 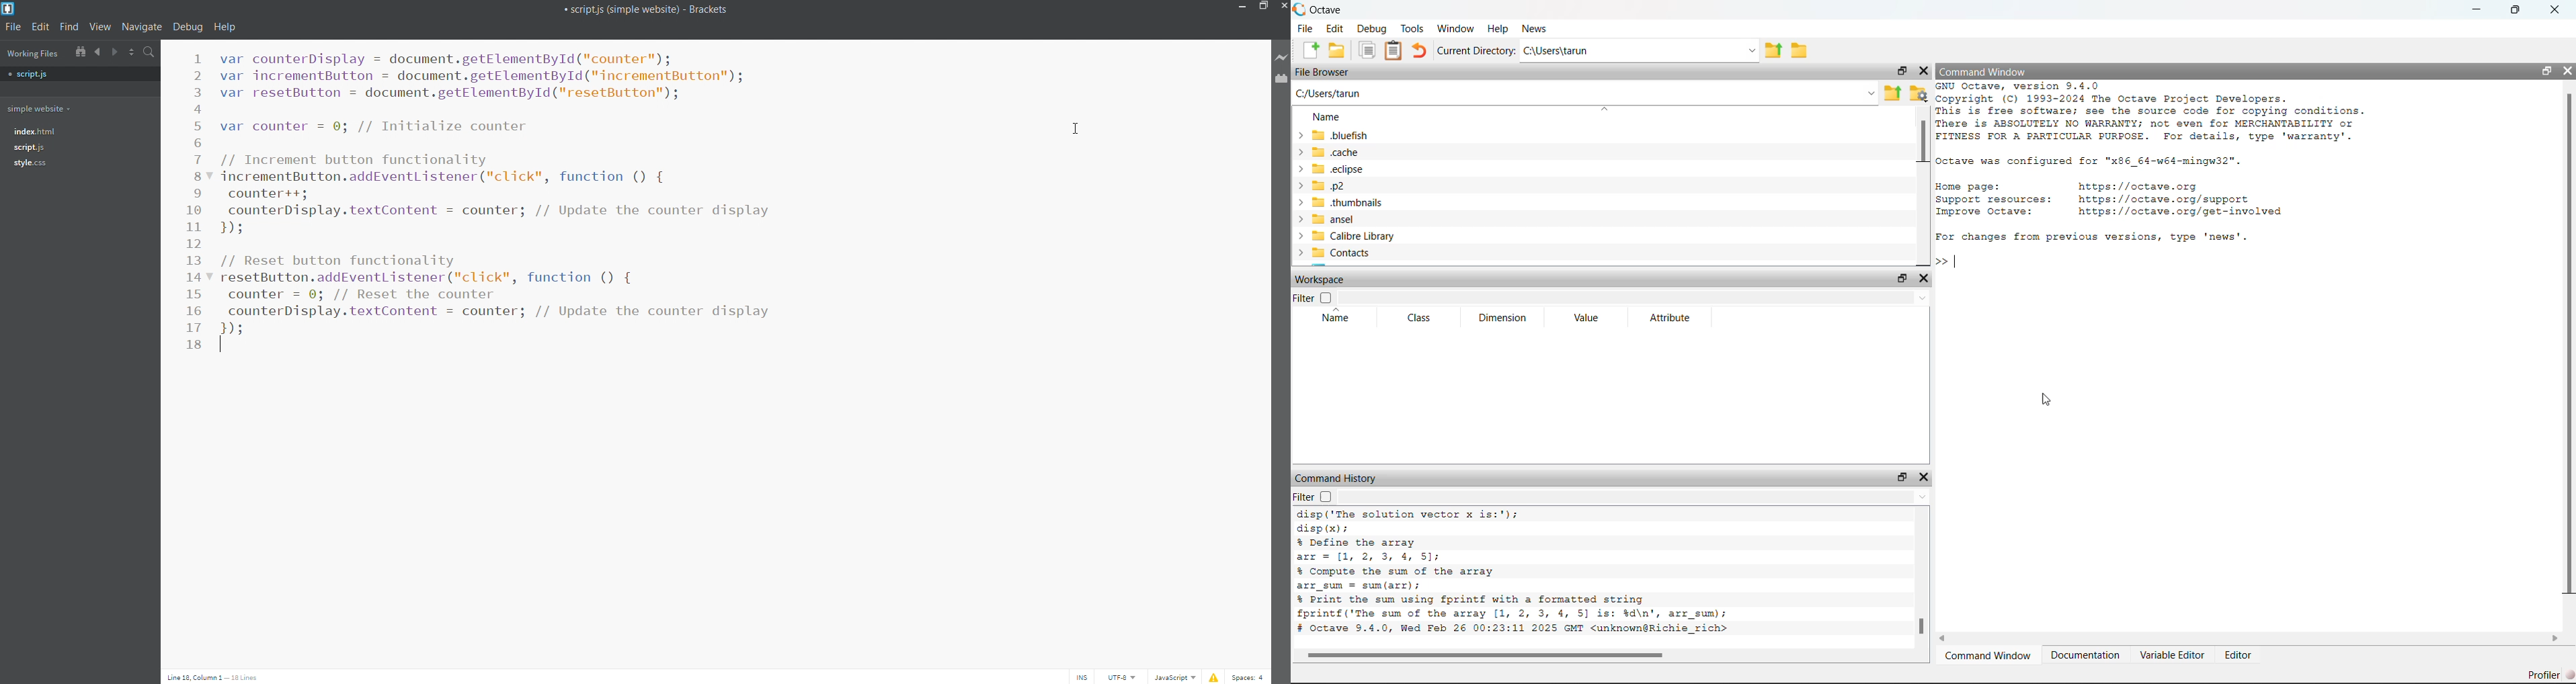 I want to click on Close, so click(x=1923, y=279).